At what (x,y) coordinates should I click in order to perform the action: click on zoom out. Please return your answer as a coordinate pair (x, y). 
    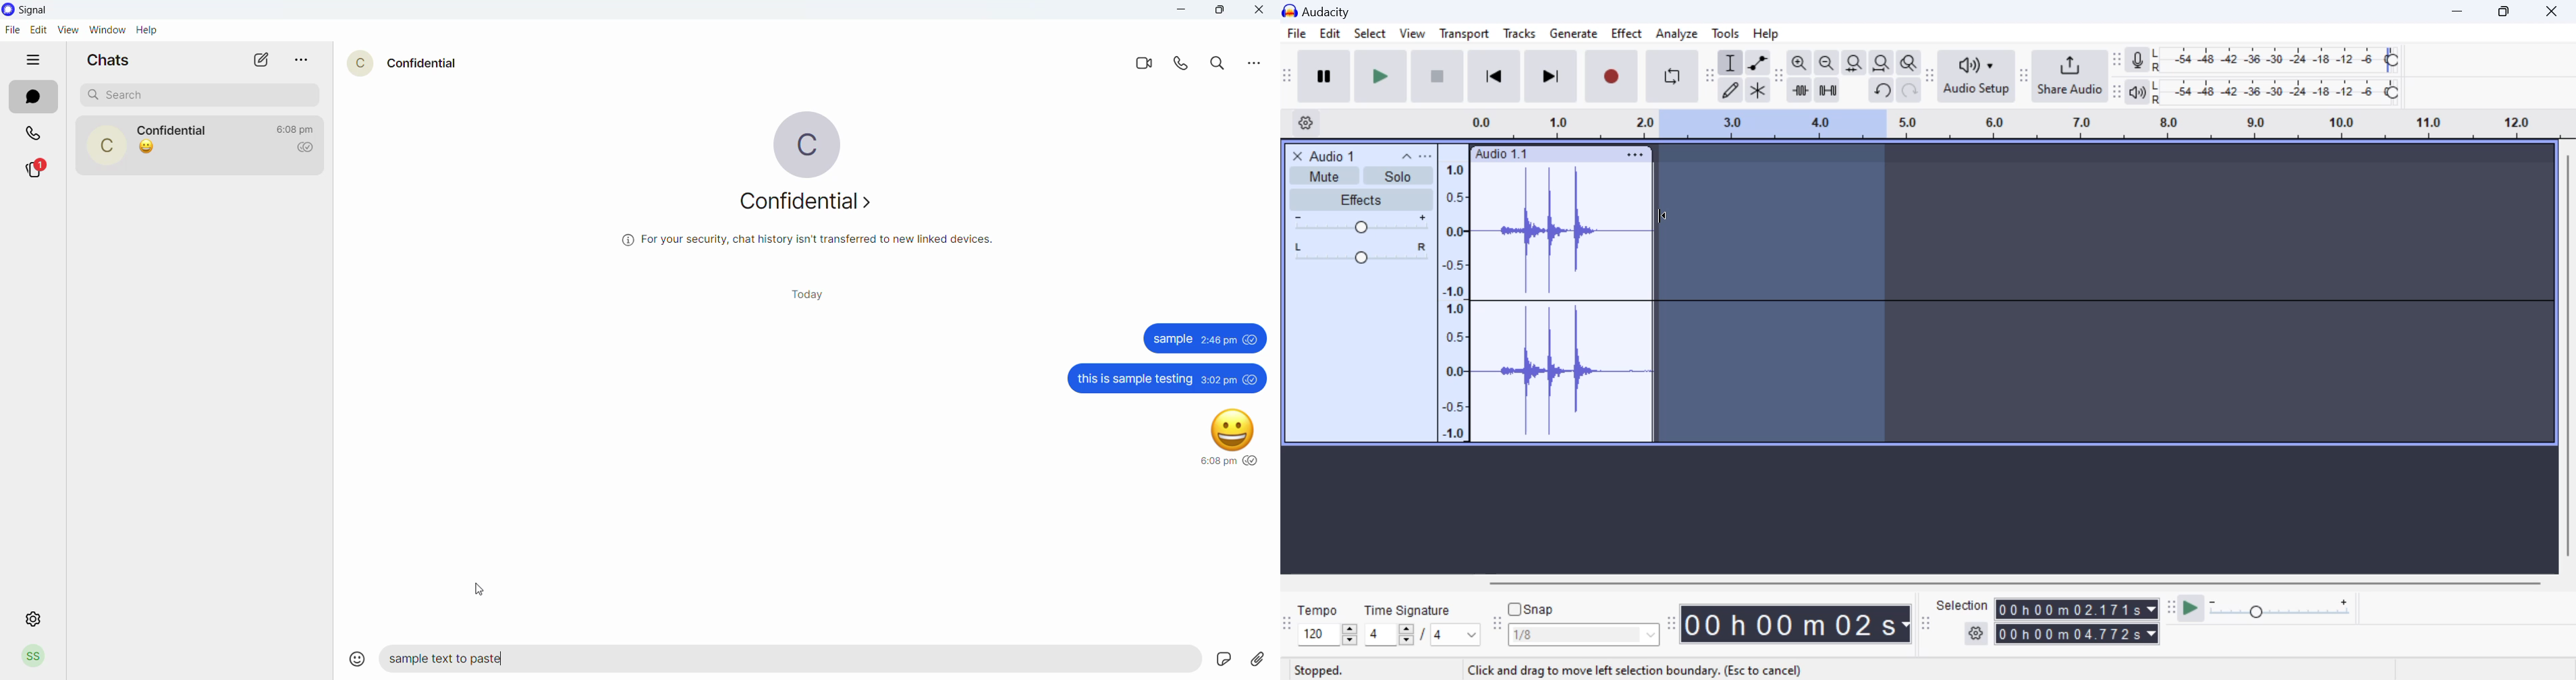
    Looking at the image, I should click on (1826, 64).